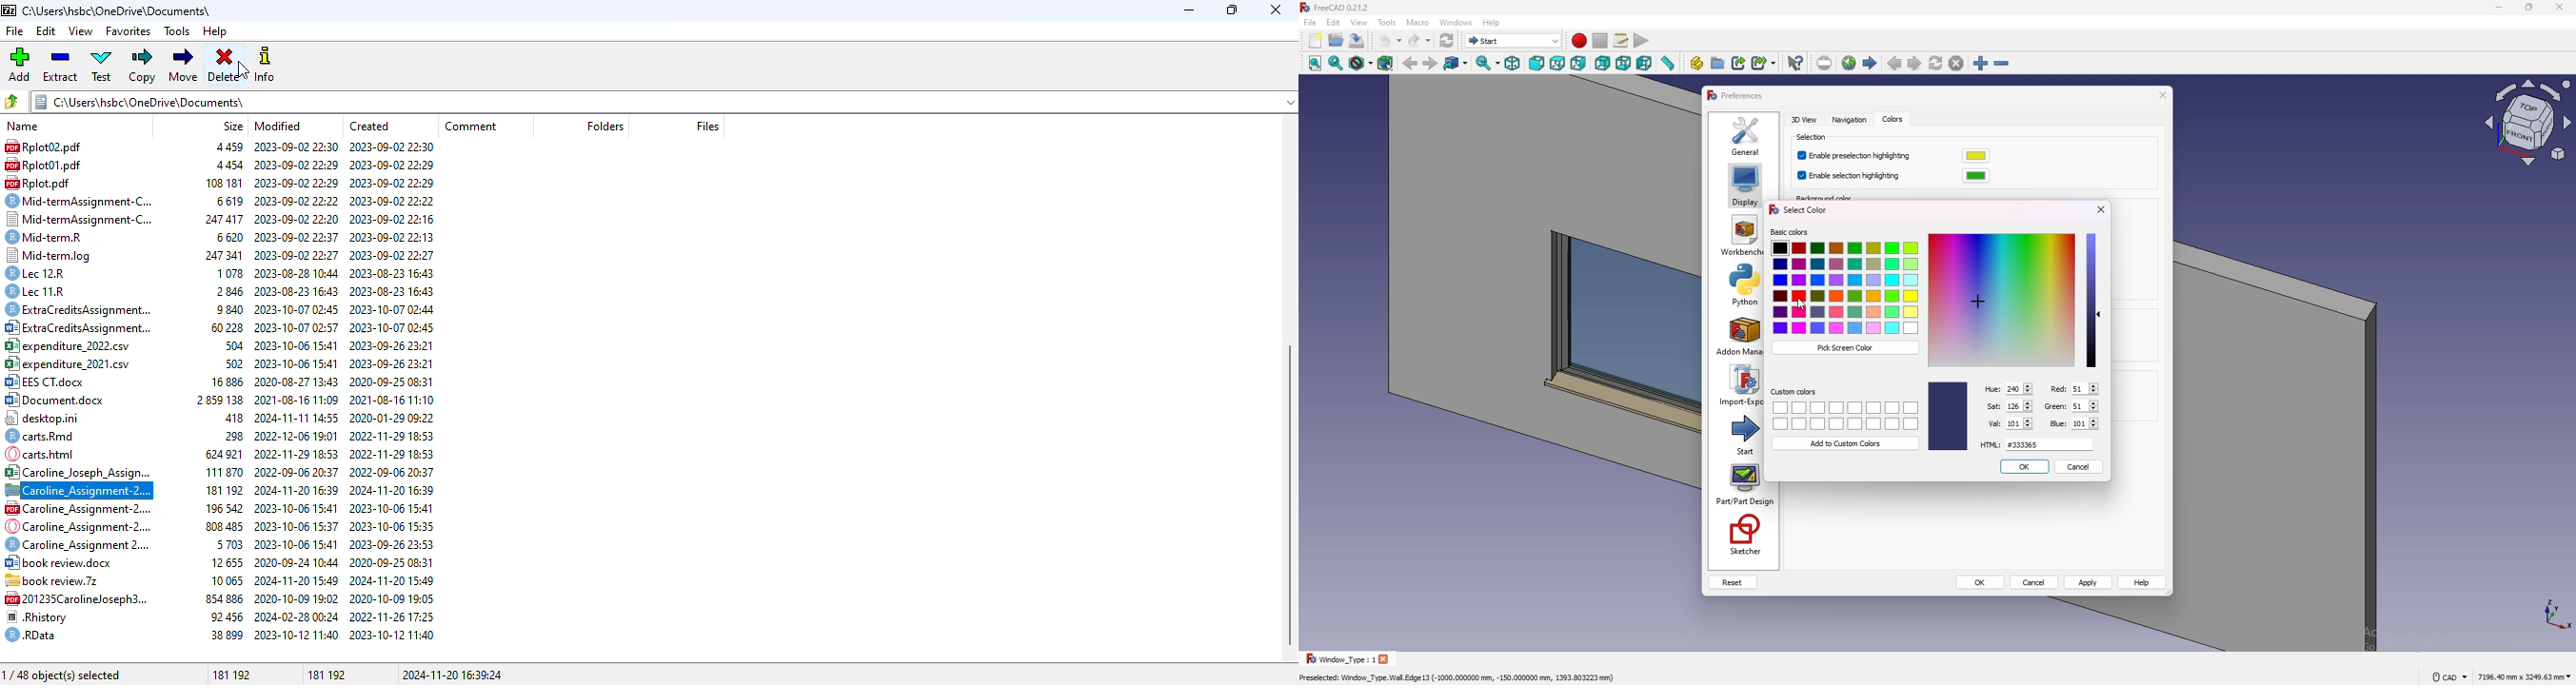  What do you see at coordinates (1845, 348) in the screenshot?
I see `Pick Screen Color` at bounding box center [1845, 348].